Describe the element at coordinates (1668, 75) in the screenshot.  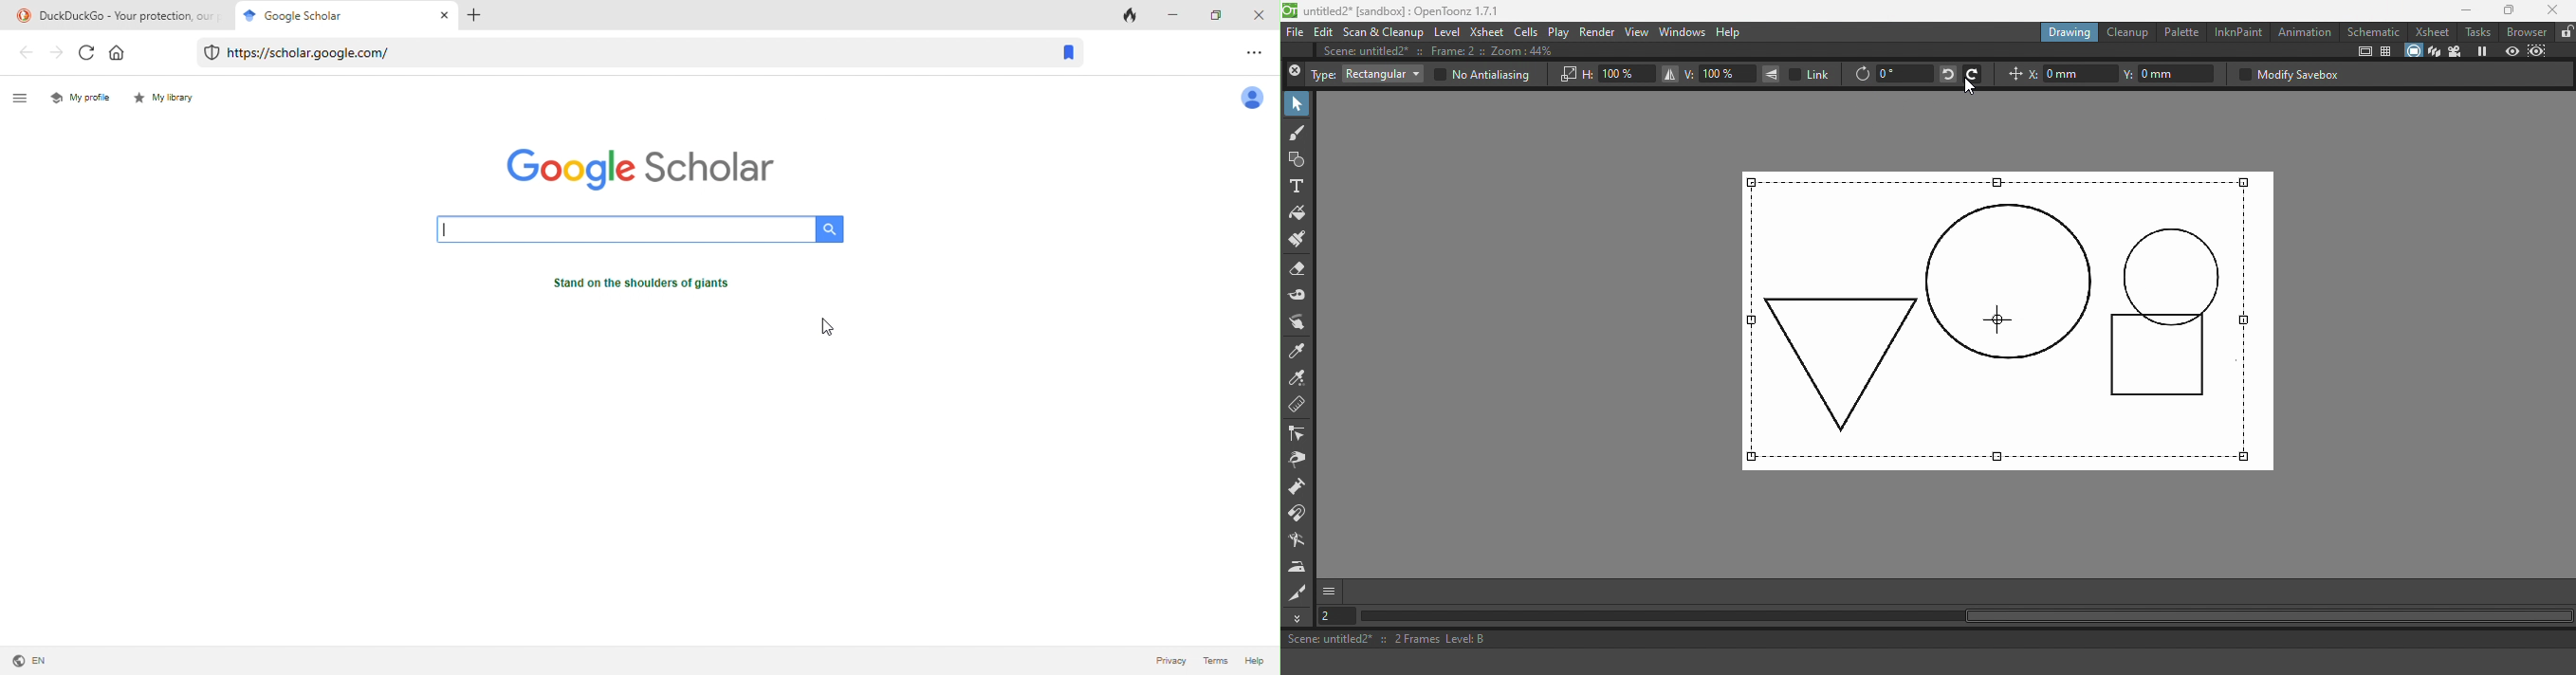
I see `Flip selection horizontally` at that location.